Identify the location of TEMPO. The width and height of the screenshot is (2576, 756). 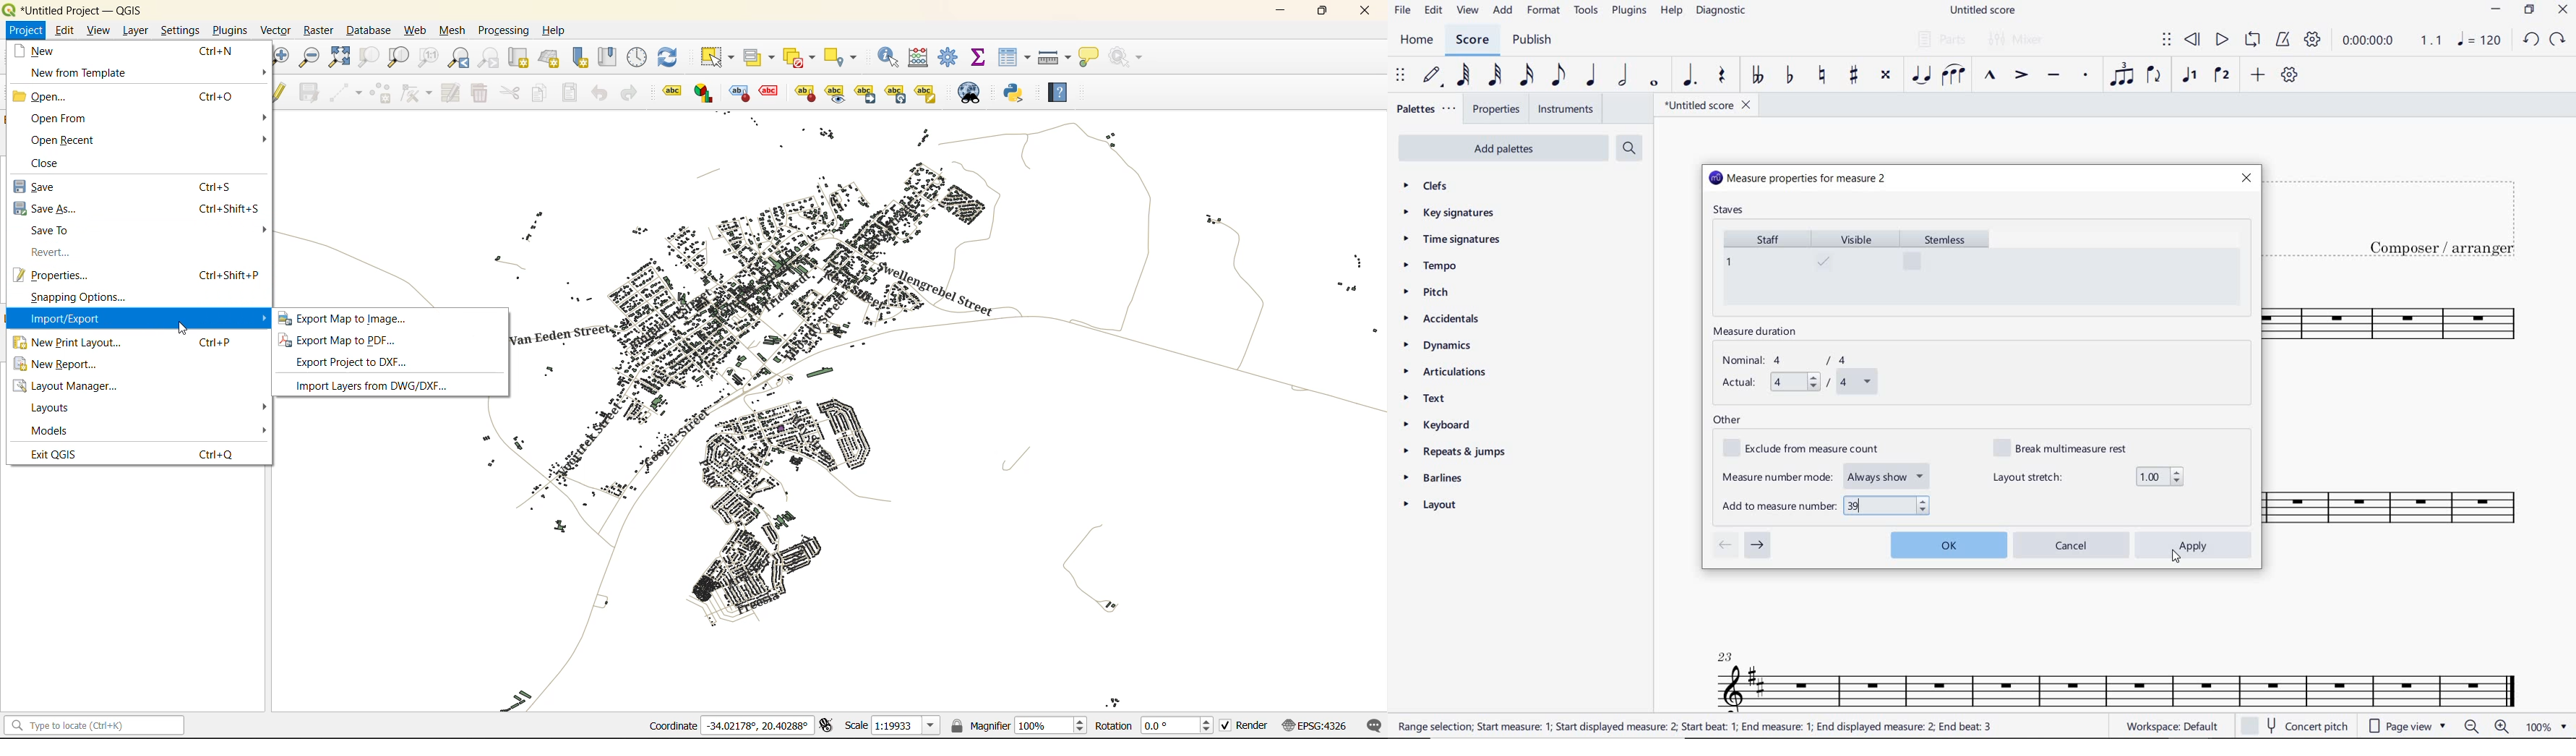
(1429, 267).